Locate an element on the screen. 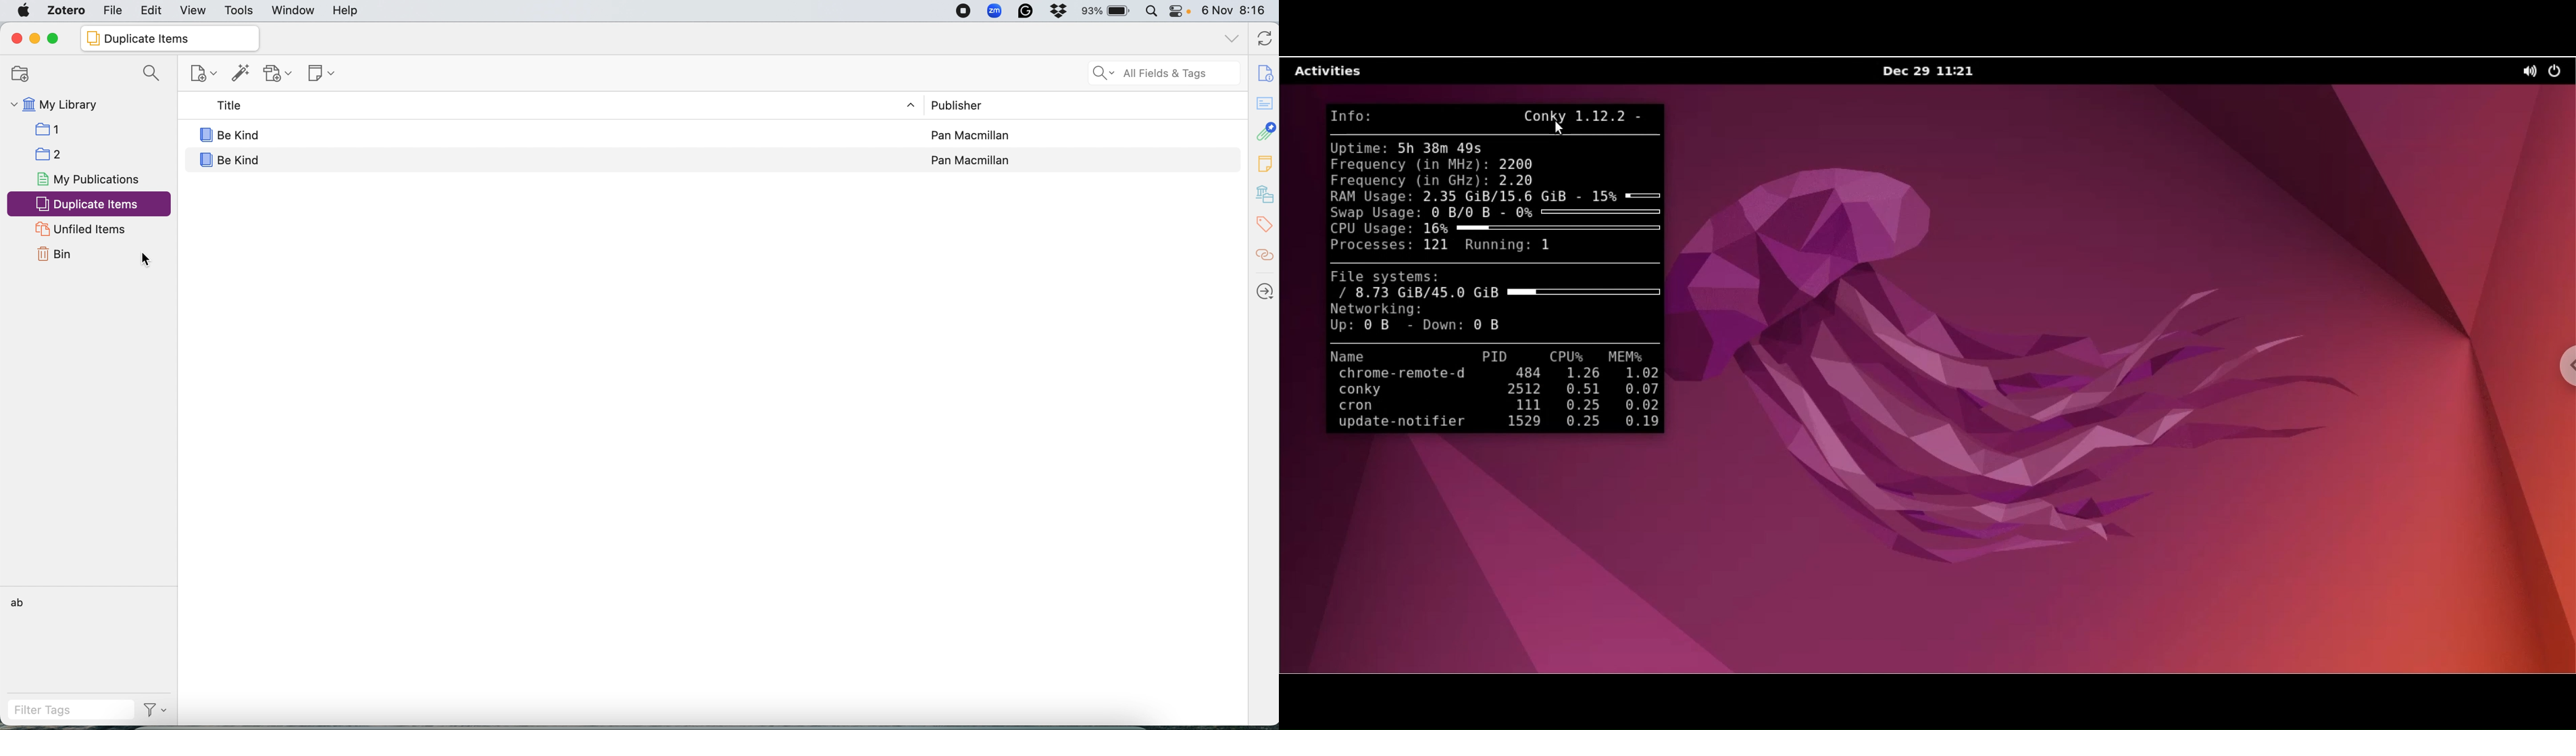 The height and width of the screenshot is (756, 2576). sort is located at coordinates (903, 104).